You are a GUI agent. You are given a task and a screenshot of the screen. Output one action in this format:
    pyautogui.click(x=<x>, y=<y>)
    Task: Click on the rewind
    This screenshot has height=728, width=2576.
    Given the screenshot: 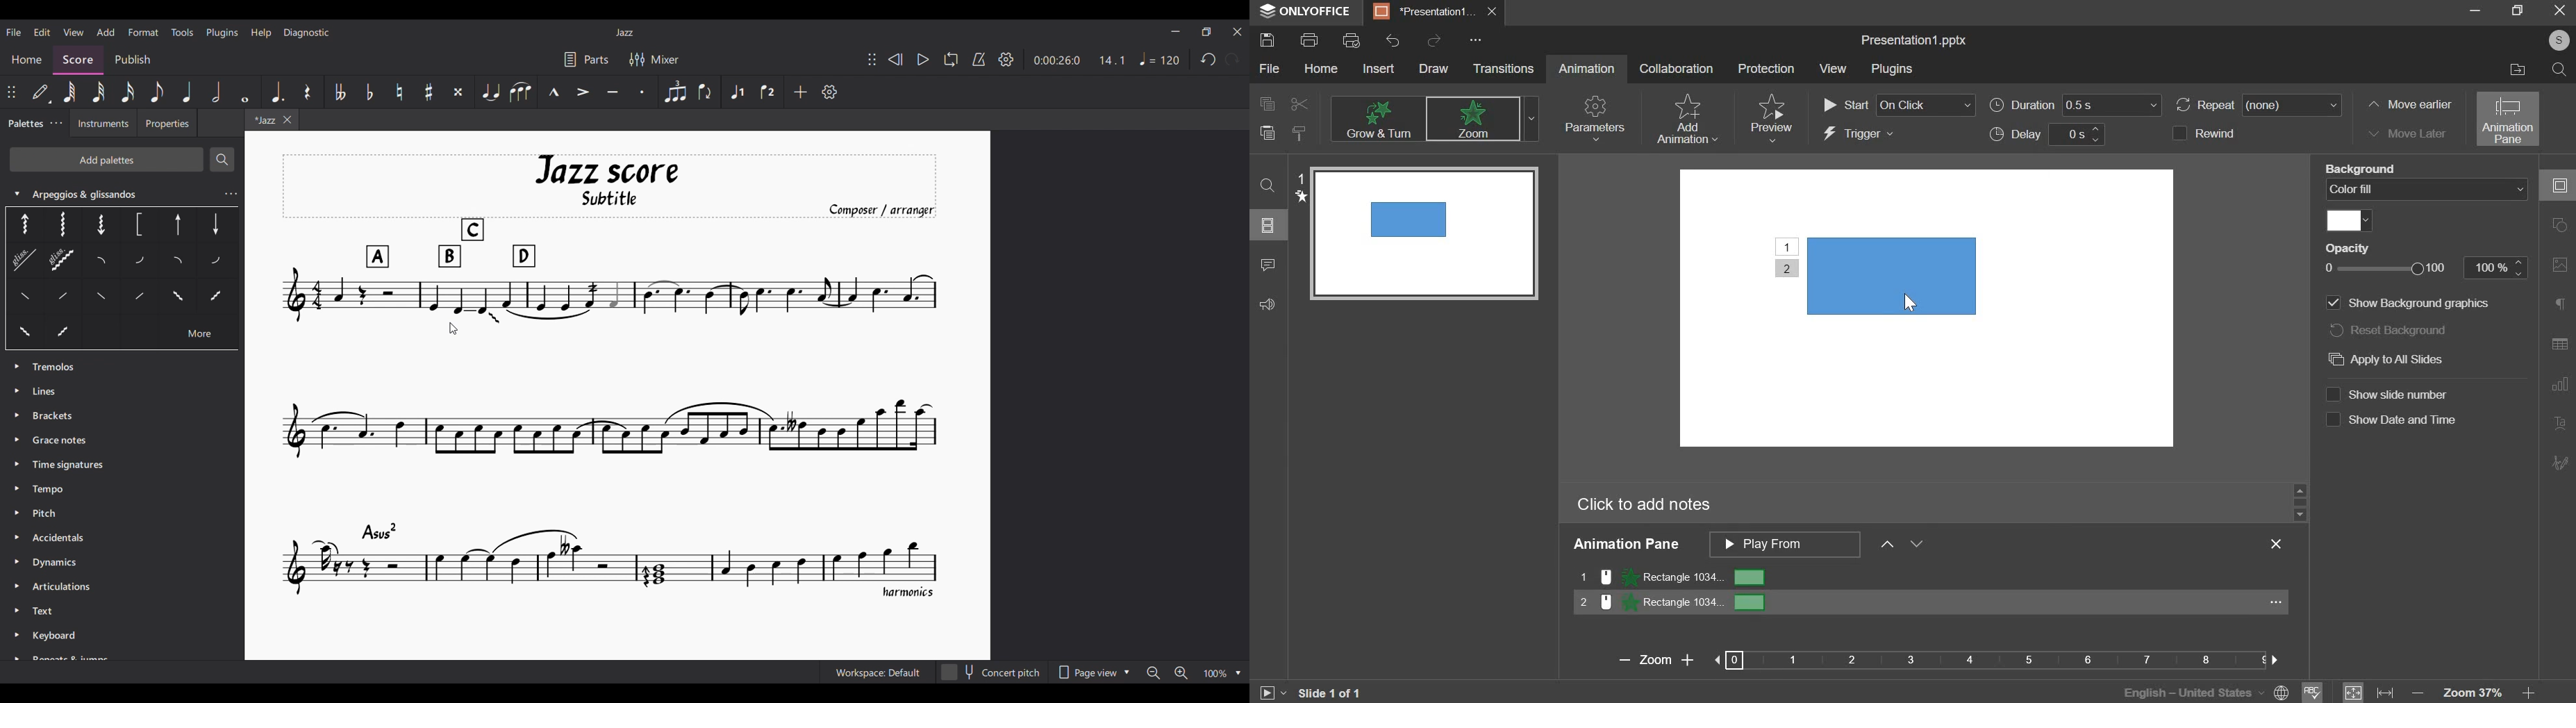 What is the action you would take?
    pyautogui.click(x=2224, y=133)
    